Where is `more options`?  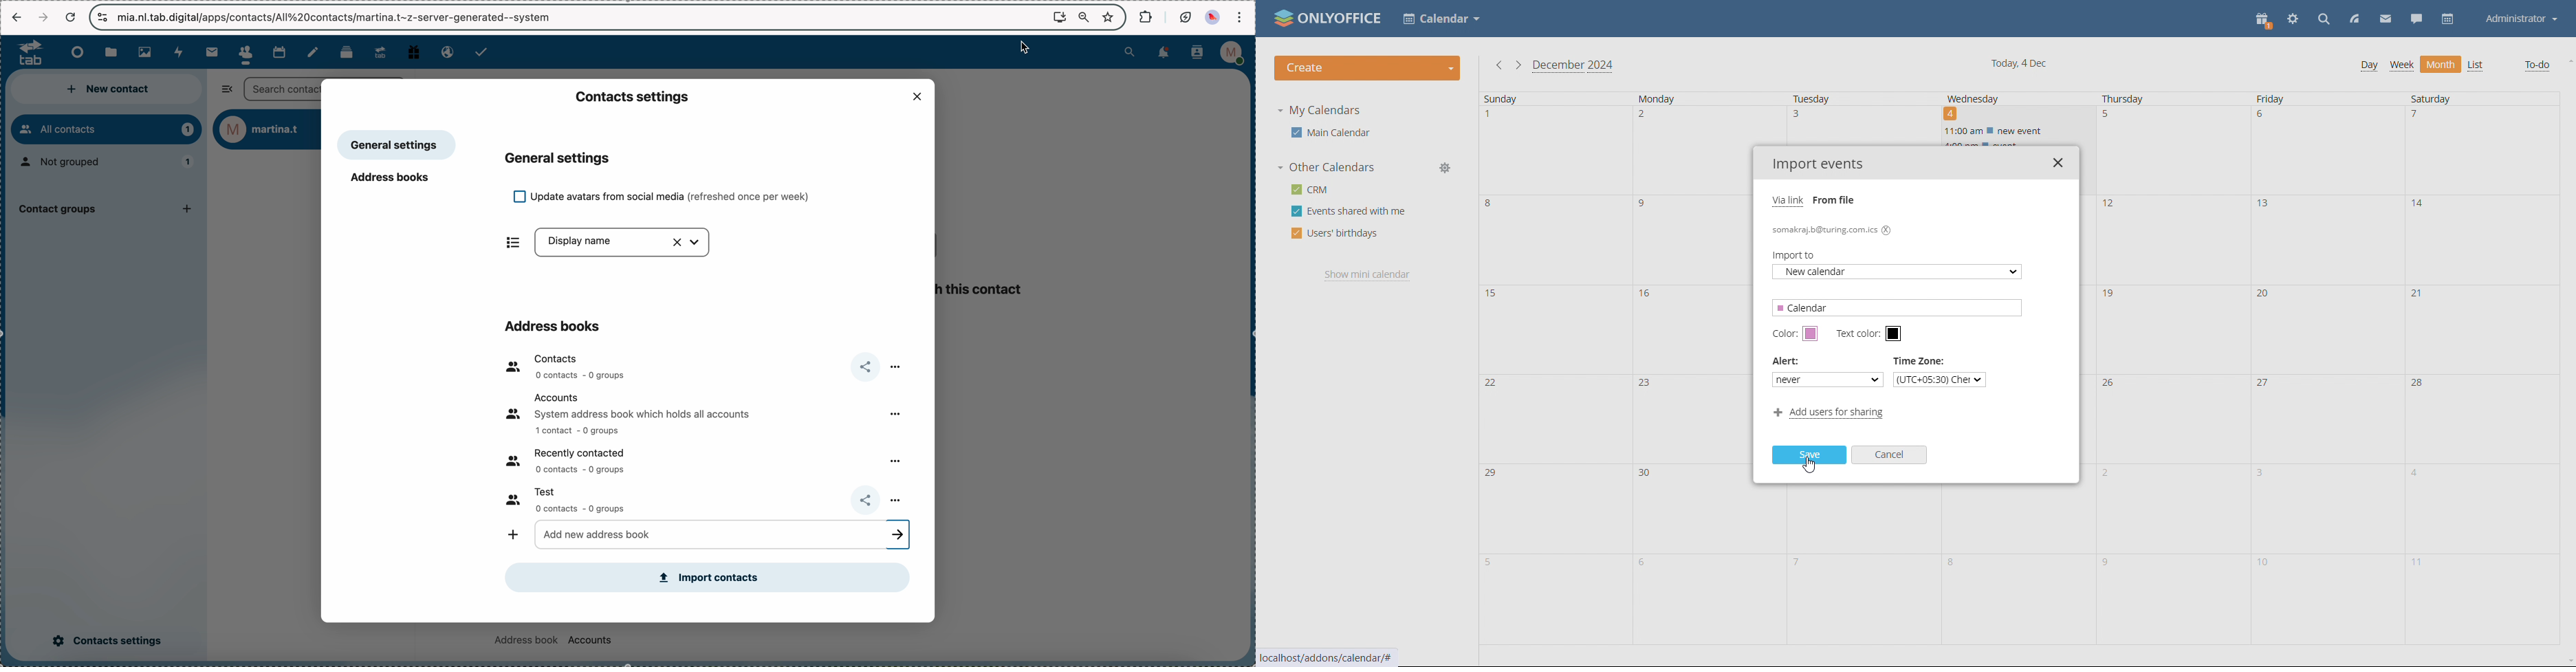
more options is located at coordinates (898, 371).